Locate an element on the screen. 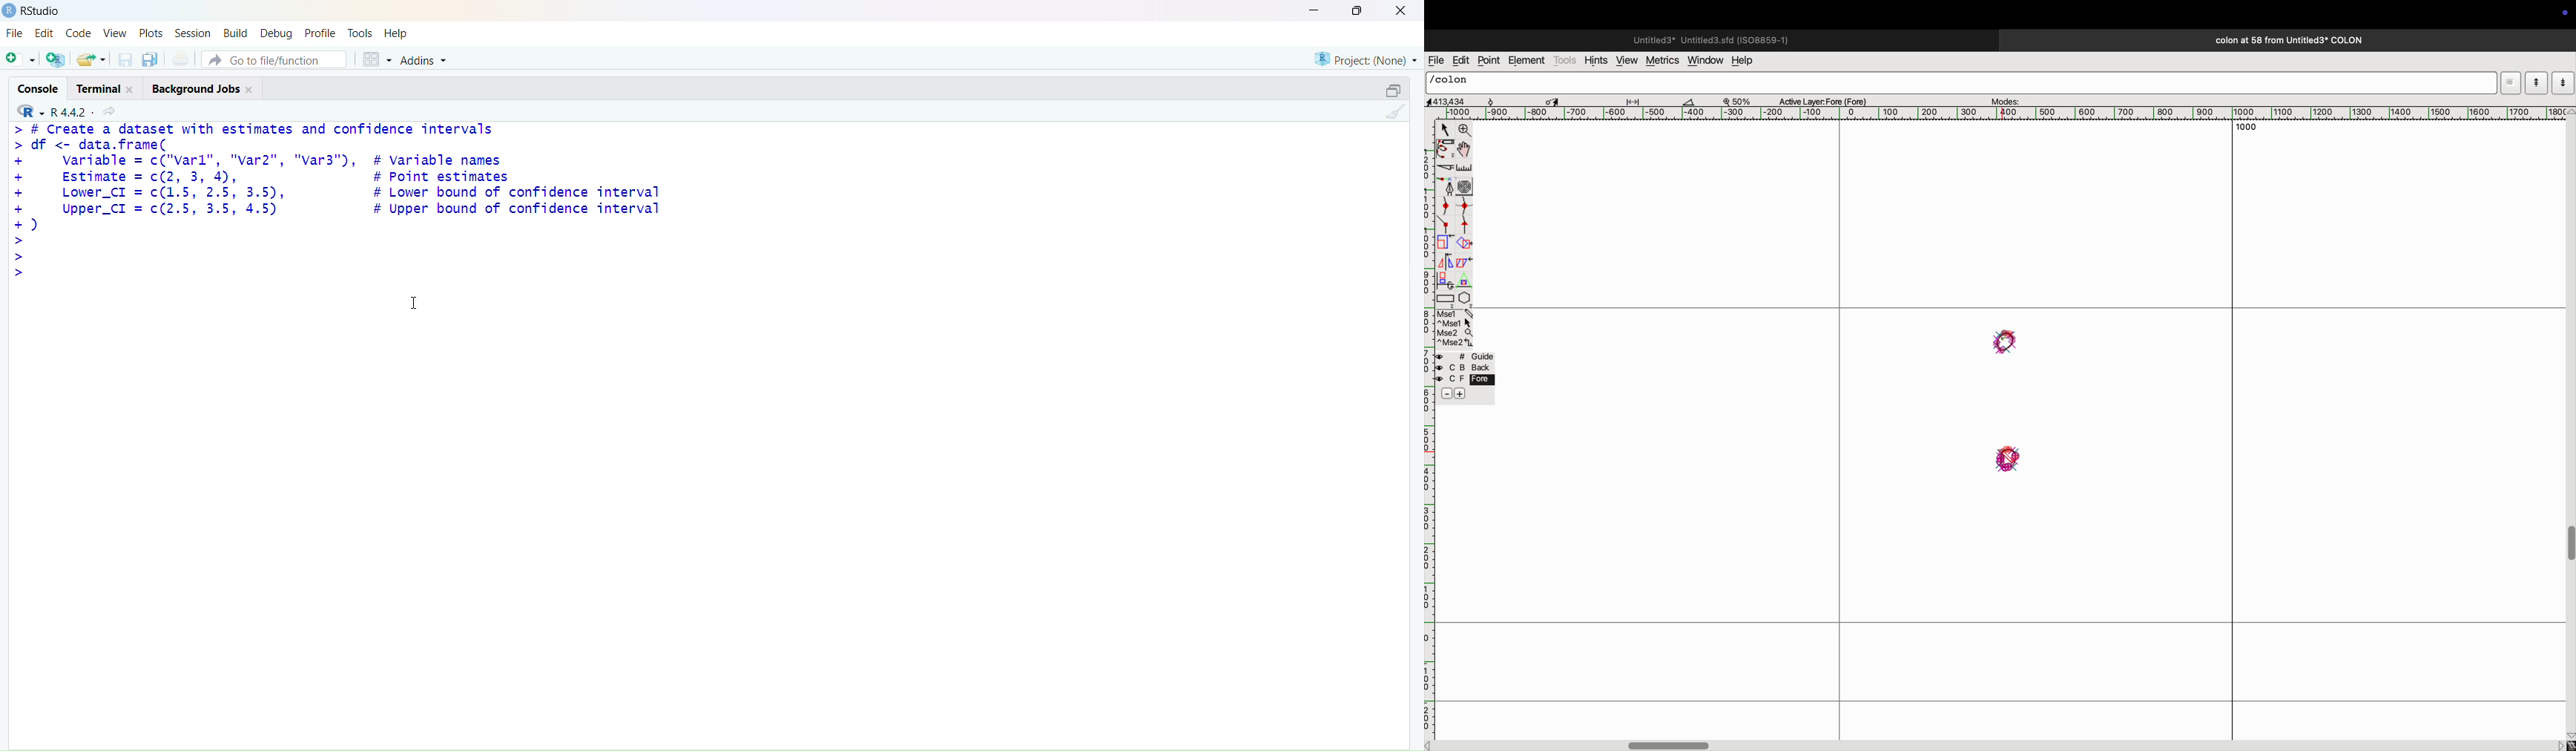  Debug is located at coordinates (274, 33).